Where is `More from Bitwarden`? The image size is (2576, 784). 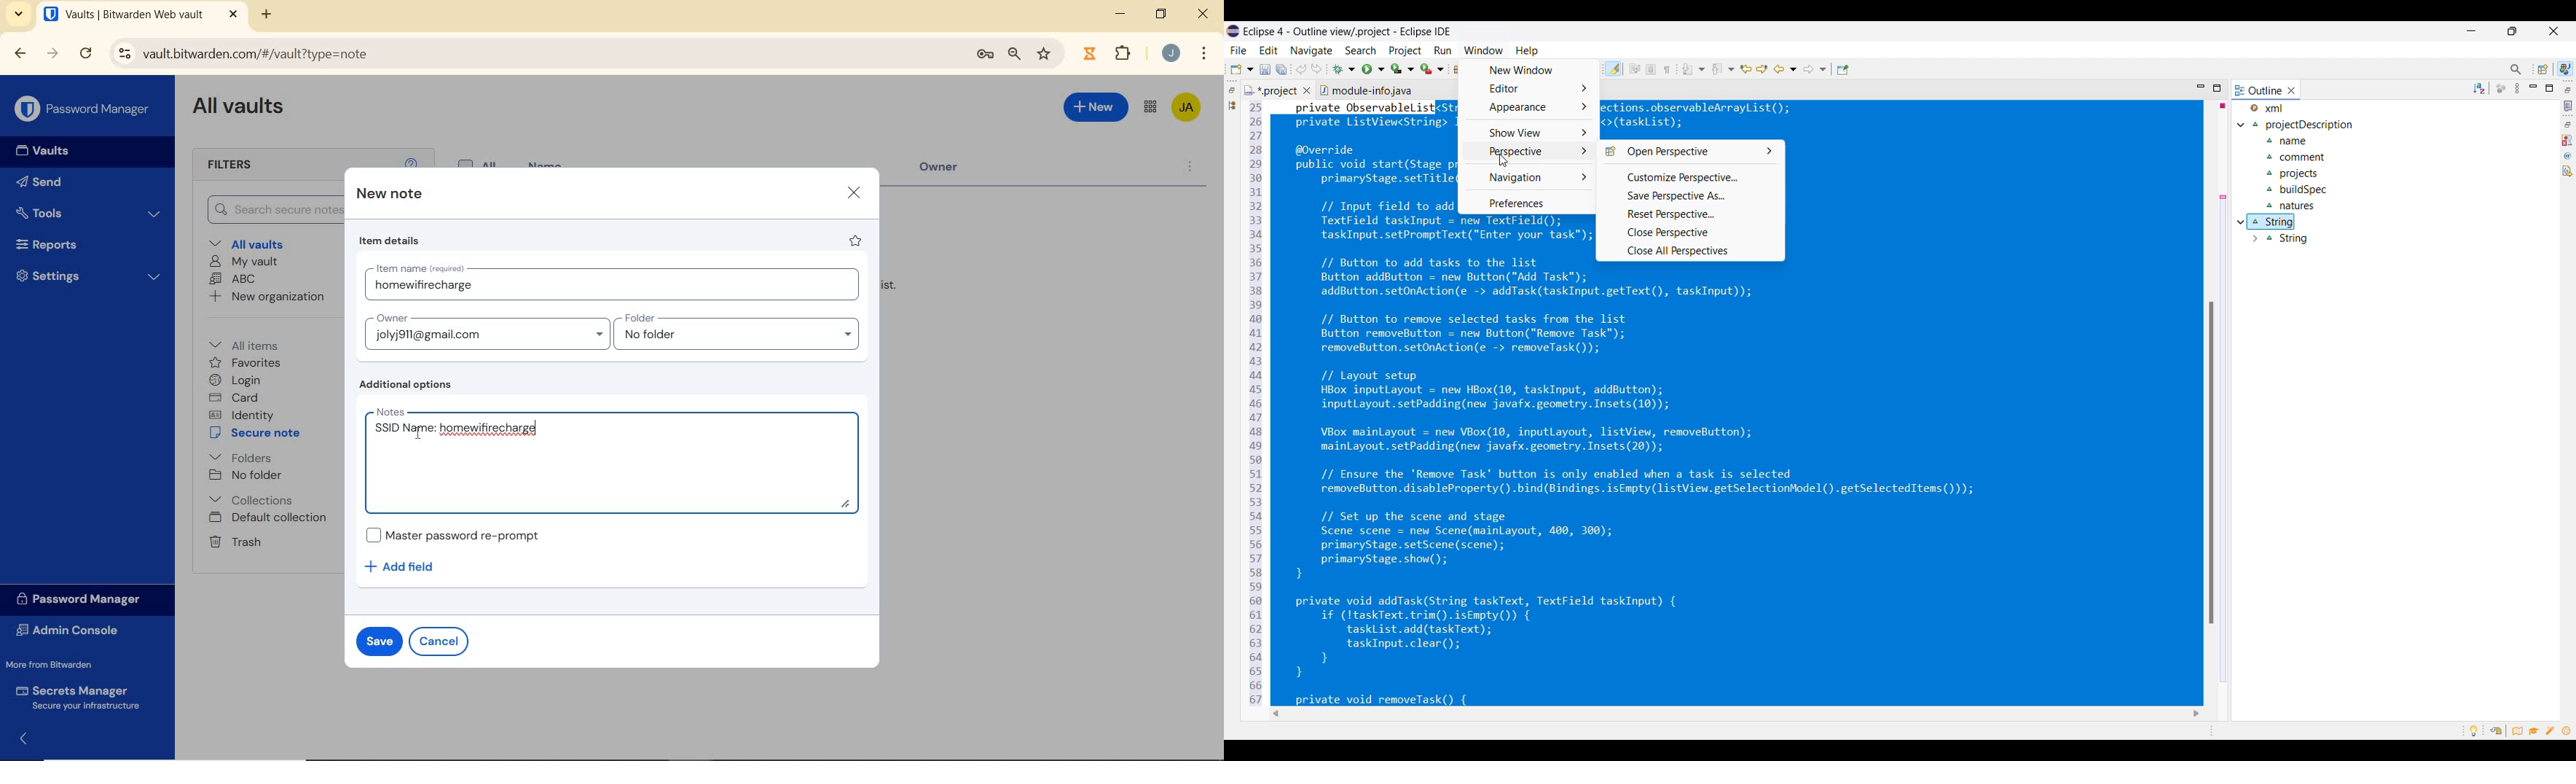 More from Bitwarden is located at coordinates (59, 664).